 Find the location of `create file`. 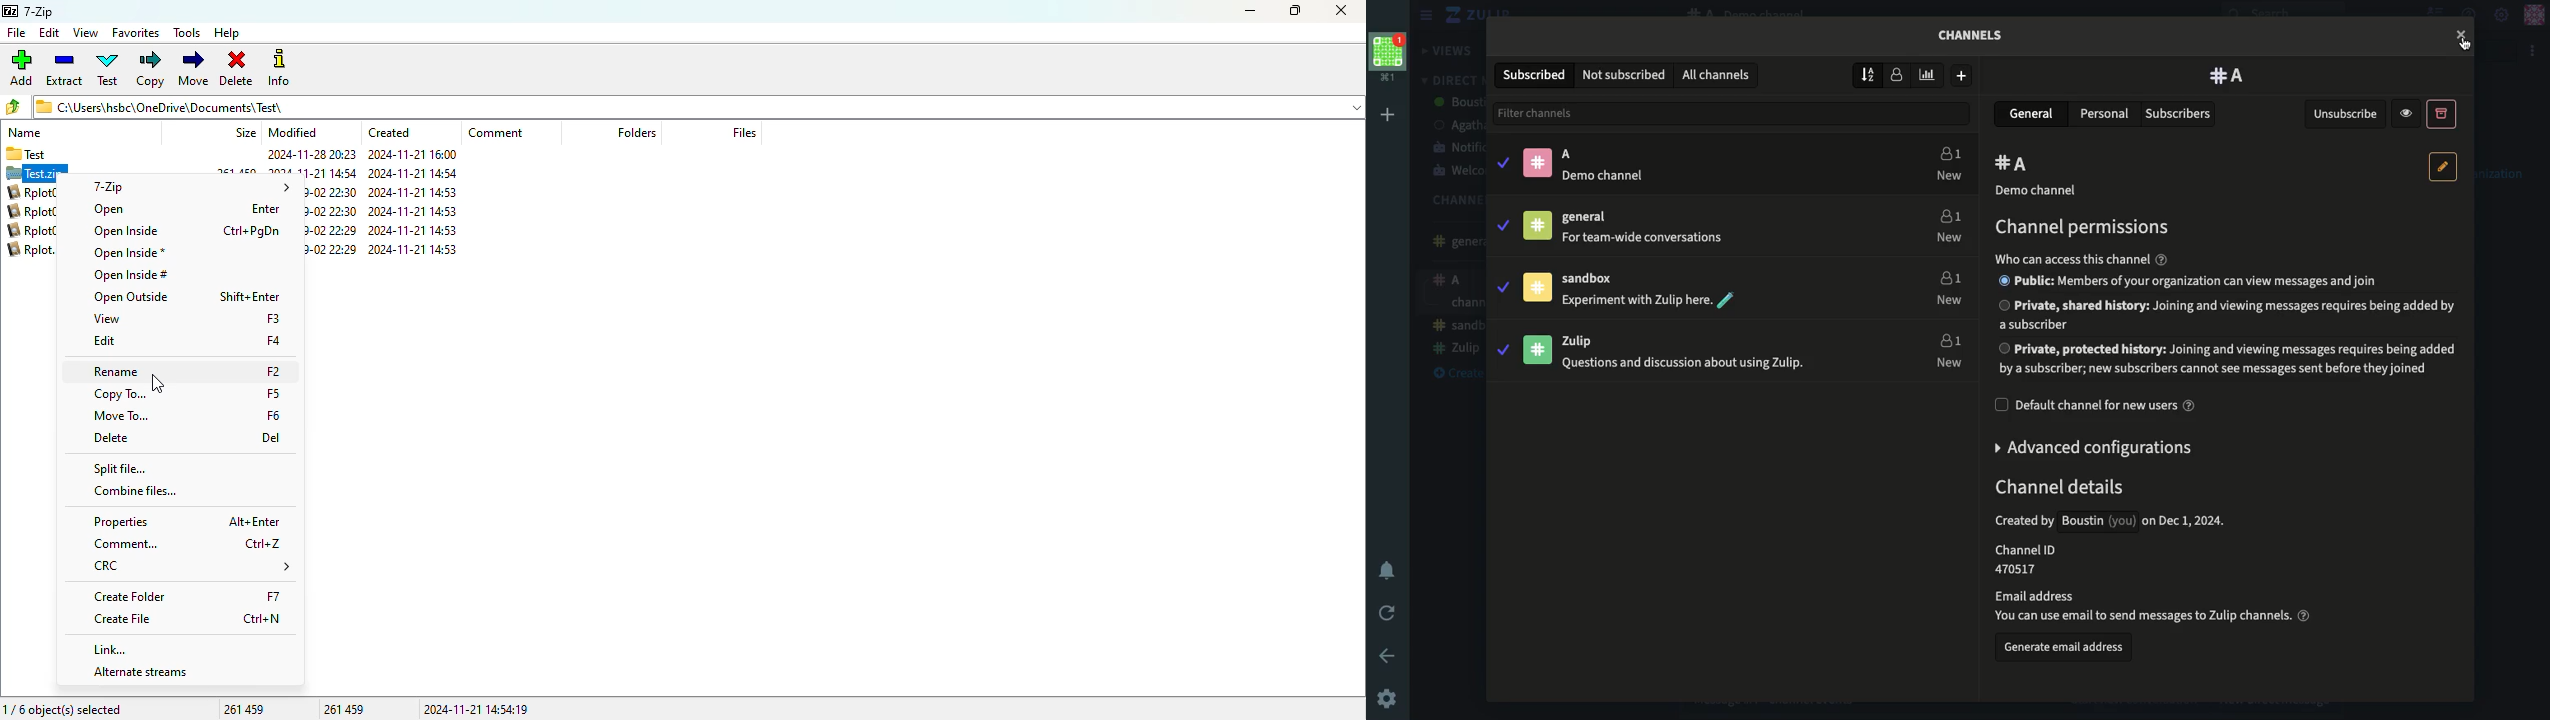

create file is located at coordinates (120, 618).